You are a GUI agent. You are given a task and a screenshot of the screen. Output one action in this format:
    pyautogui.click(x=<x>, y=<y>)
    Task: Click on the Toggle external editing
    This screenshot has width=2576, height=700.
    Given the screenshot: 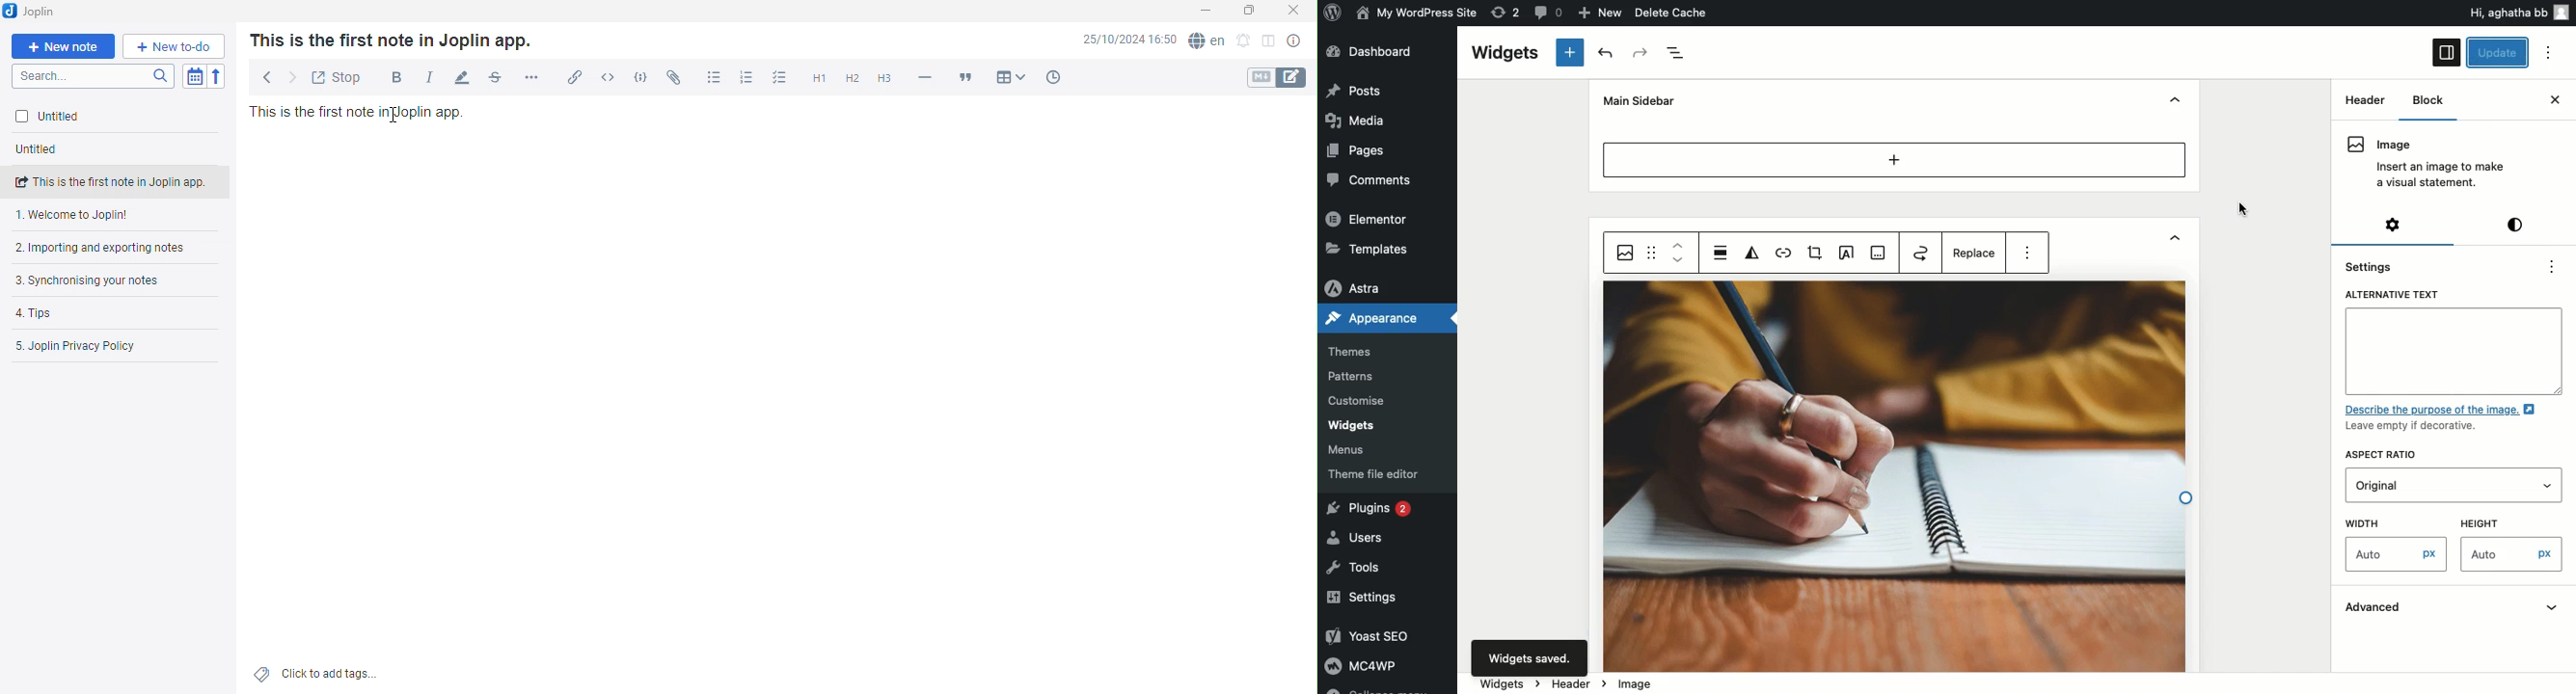 What is the action you would take?
    pyautogui.click(x=336, y=76)
    